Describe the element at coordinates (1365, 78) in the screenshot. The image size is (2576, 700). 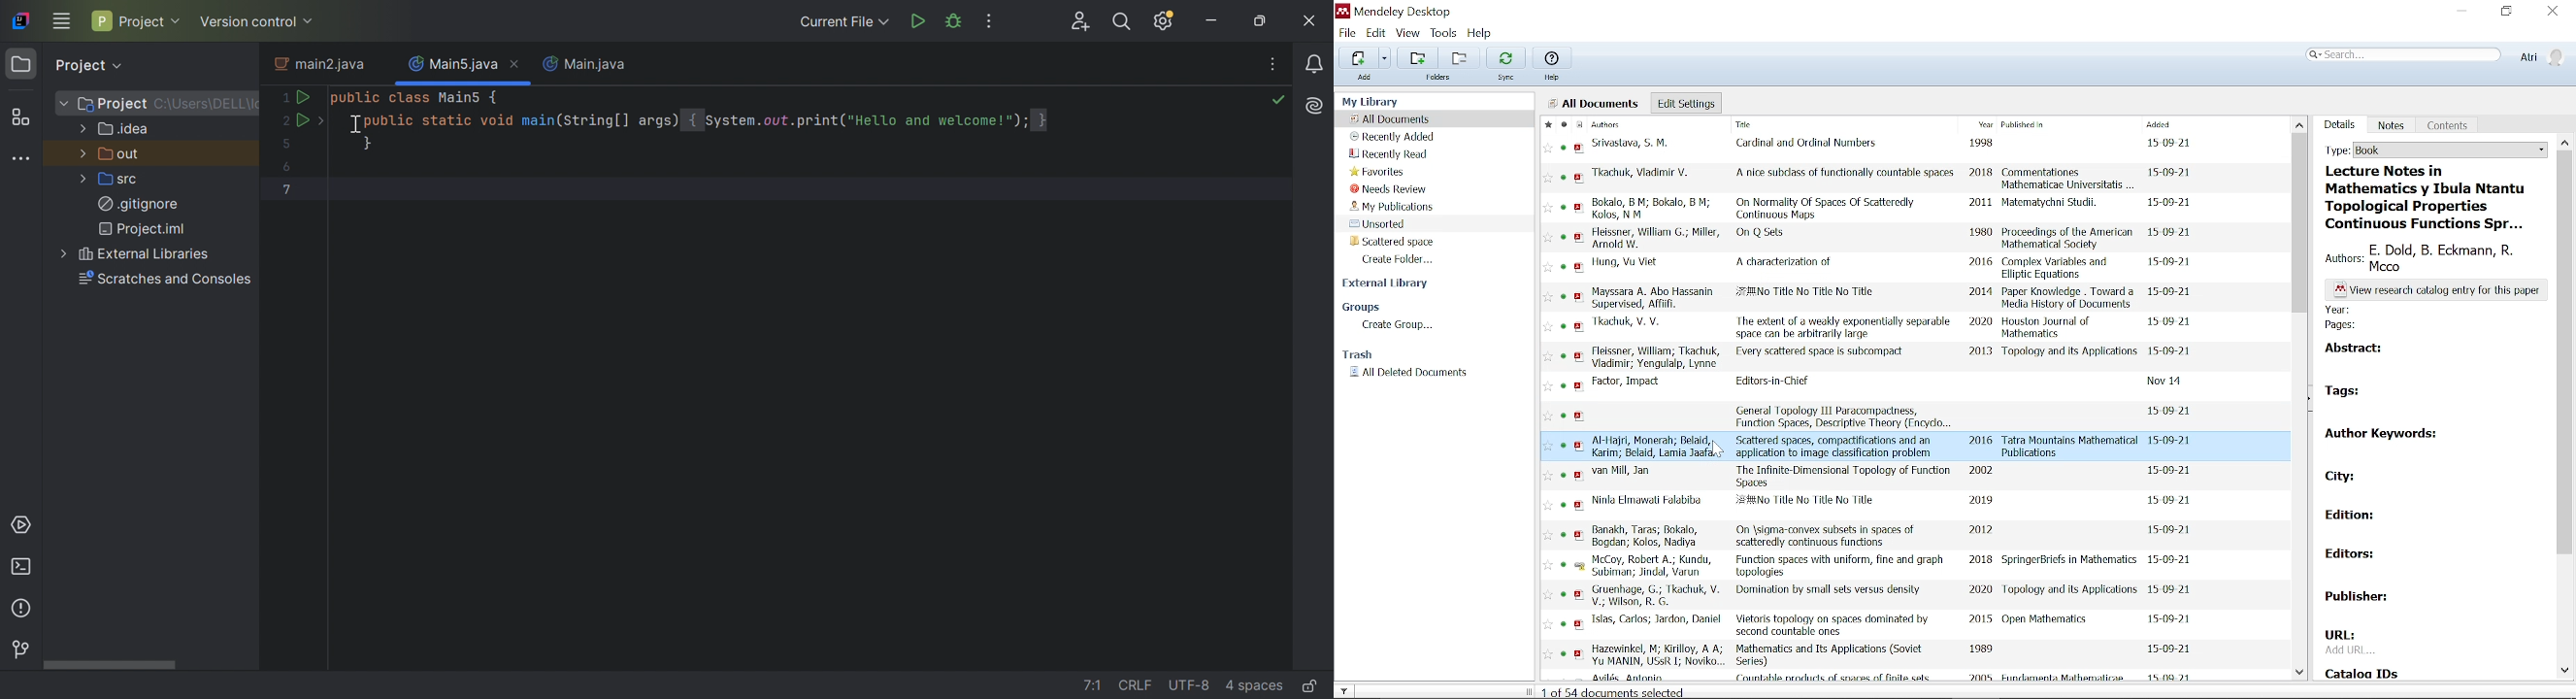
I see `add` at that location.